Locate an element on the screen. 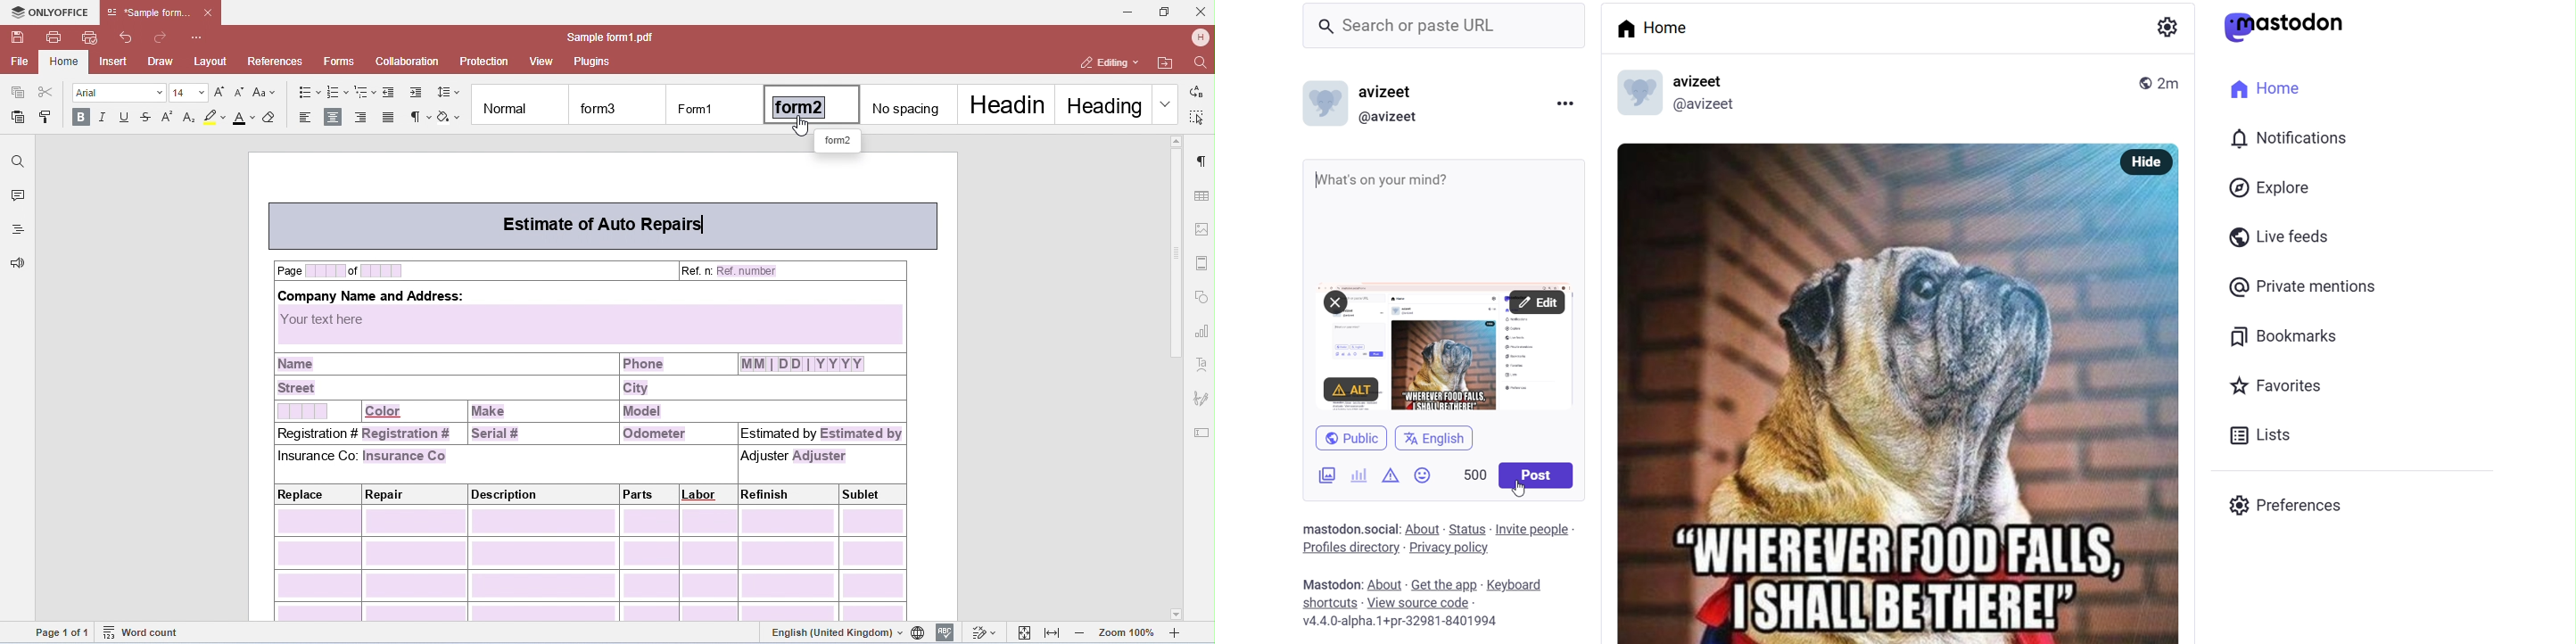 This screenshot has width=2576, height=644. whats on your mind is located at coordinates (1451, 218).